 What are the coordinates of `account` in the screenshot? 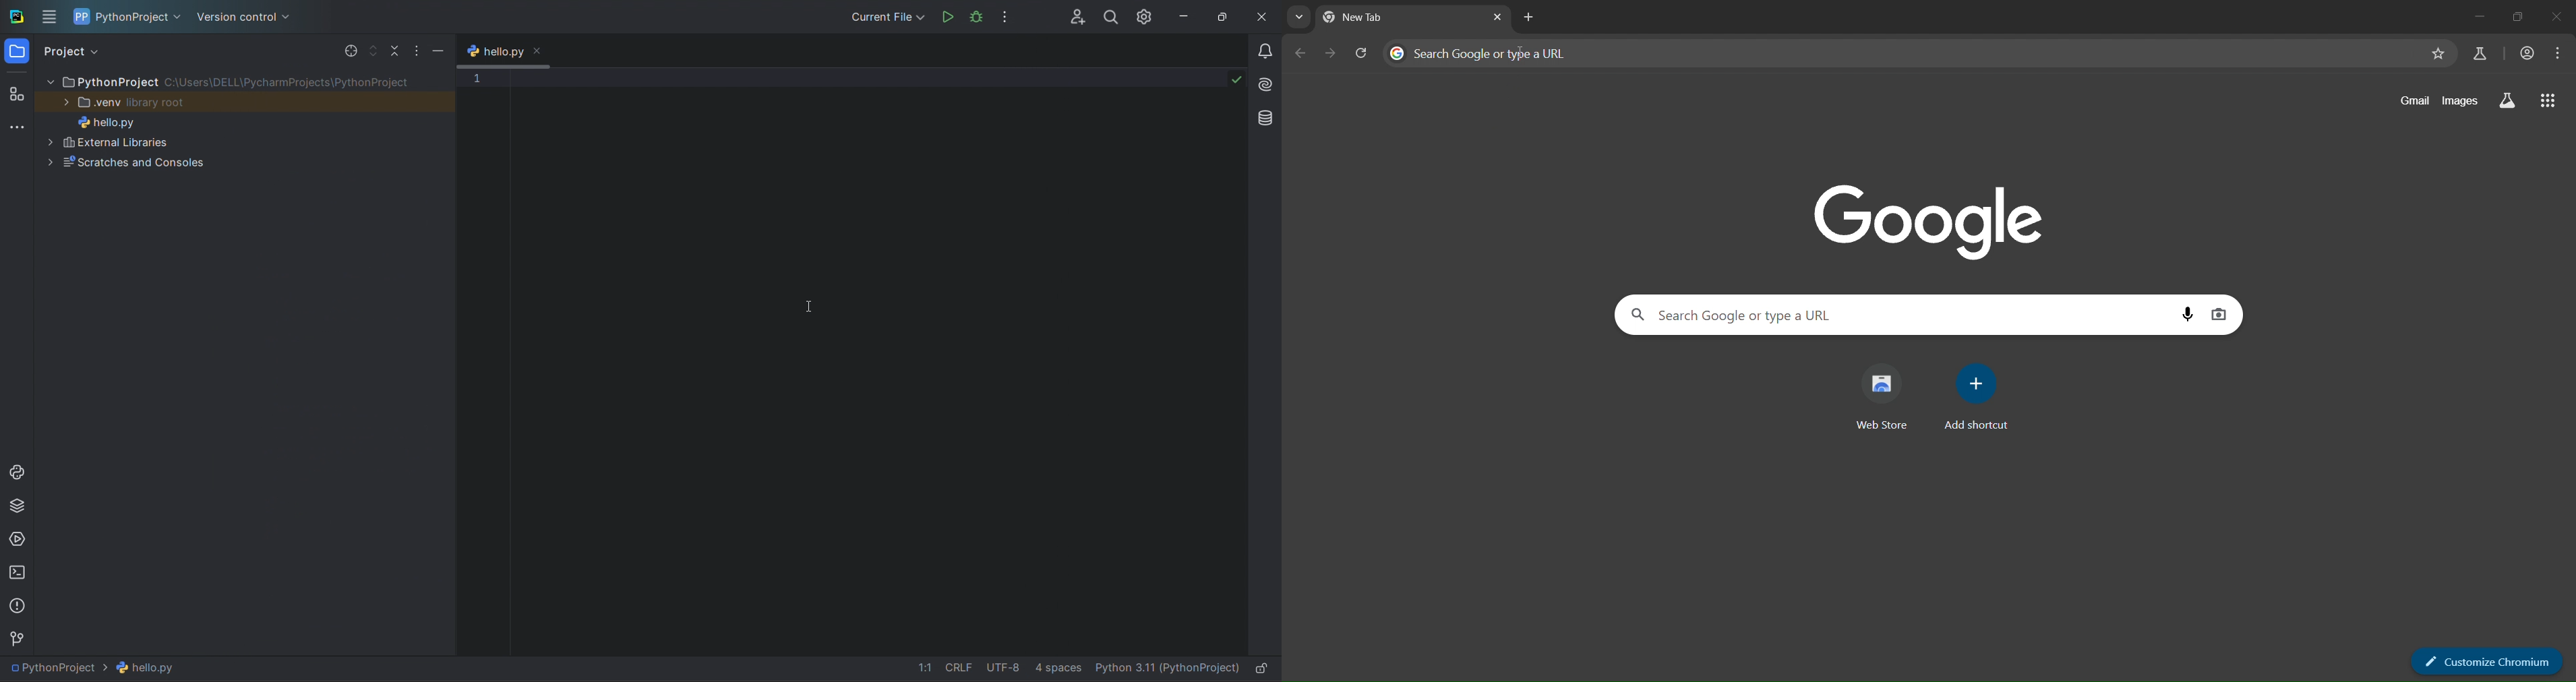 It's located at (2525, 53).